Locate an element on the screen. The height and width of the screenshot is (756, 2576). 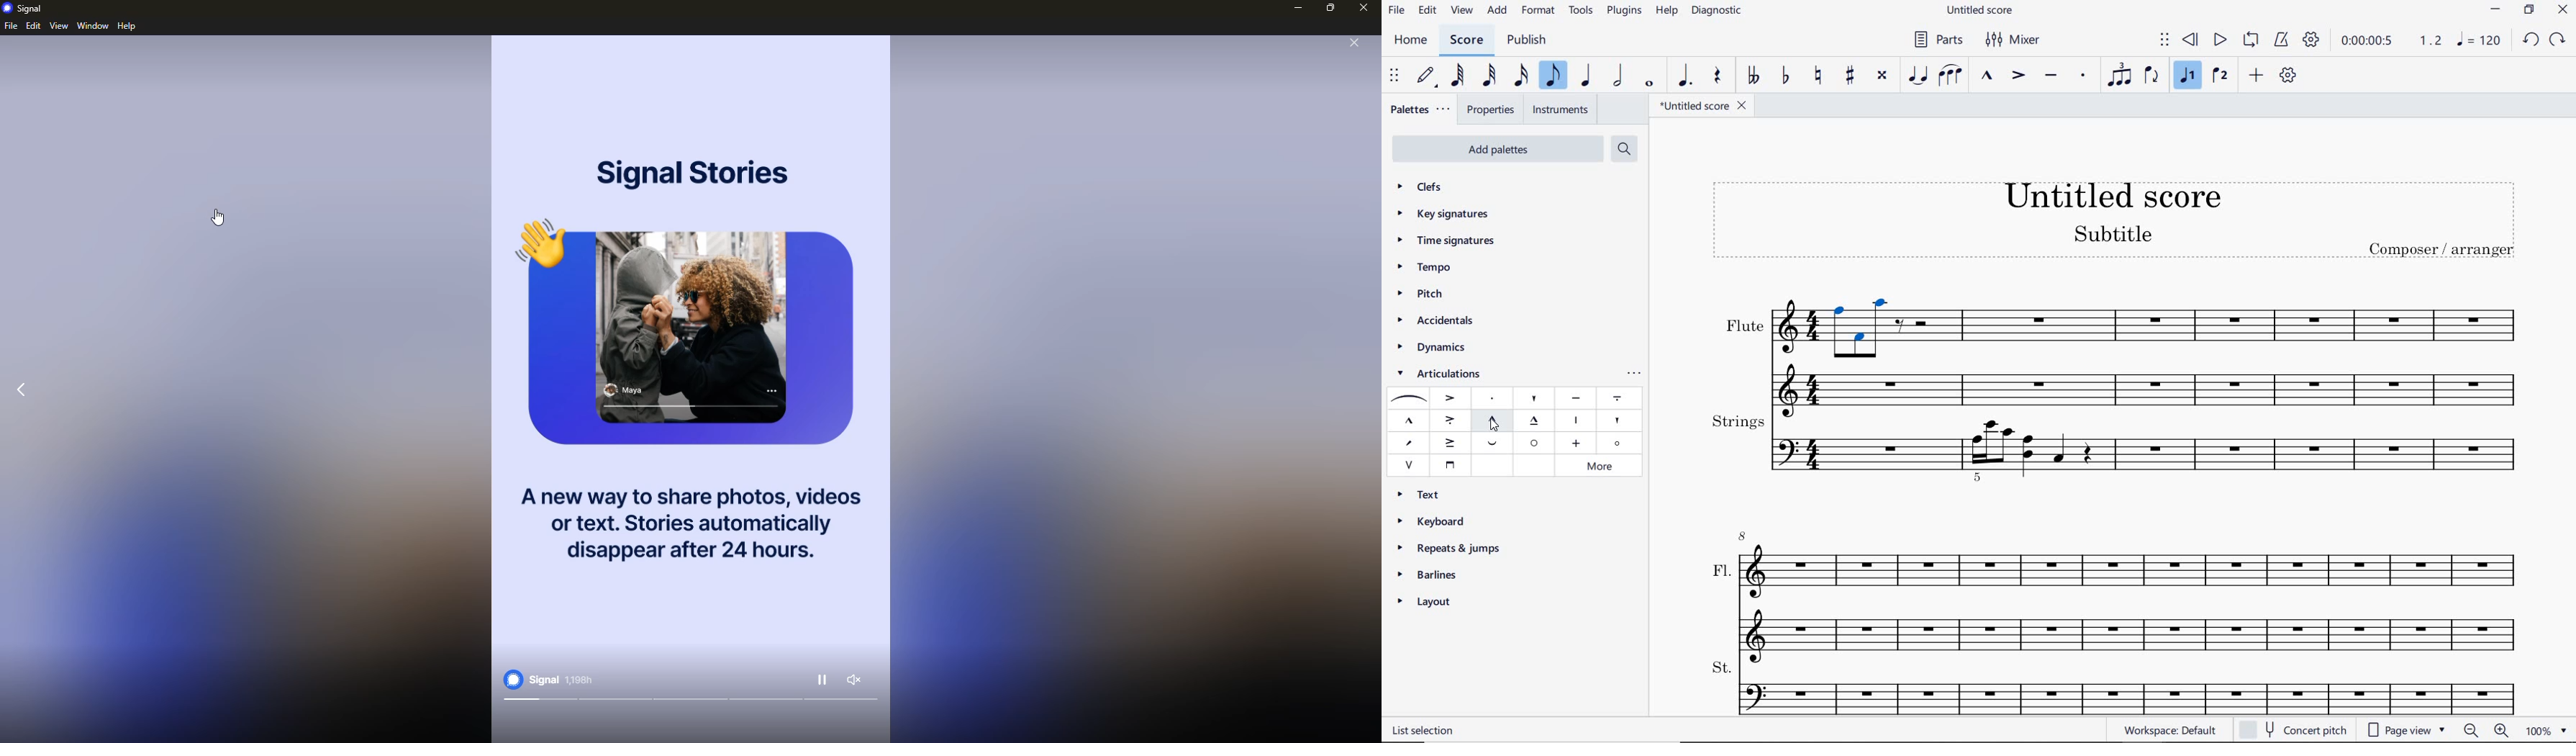
HELP is located at coordinates (1666, 12).